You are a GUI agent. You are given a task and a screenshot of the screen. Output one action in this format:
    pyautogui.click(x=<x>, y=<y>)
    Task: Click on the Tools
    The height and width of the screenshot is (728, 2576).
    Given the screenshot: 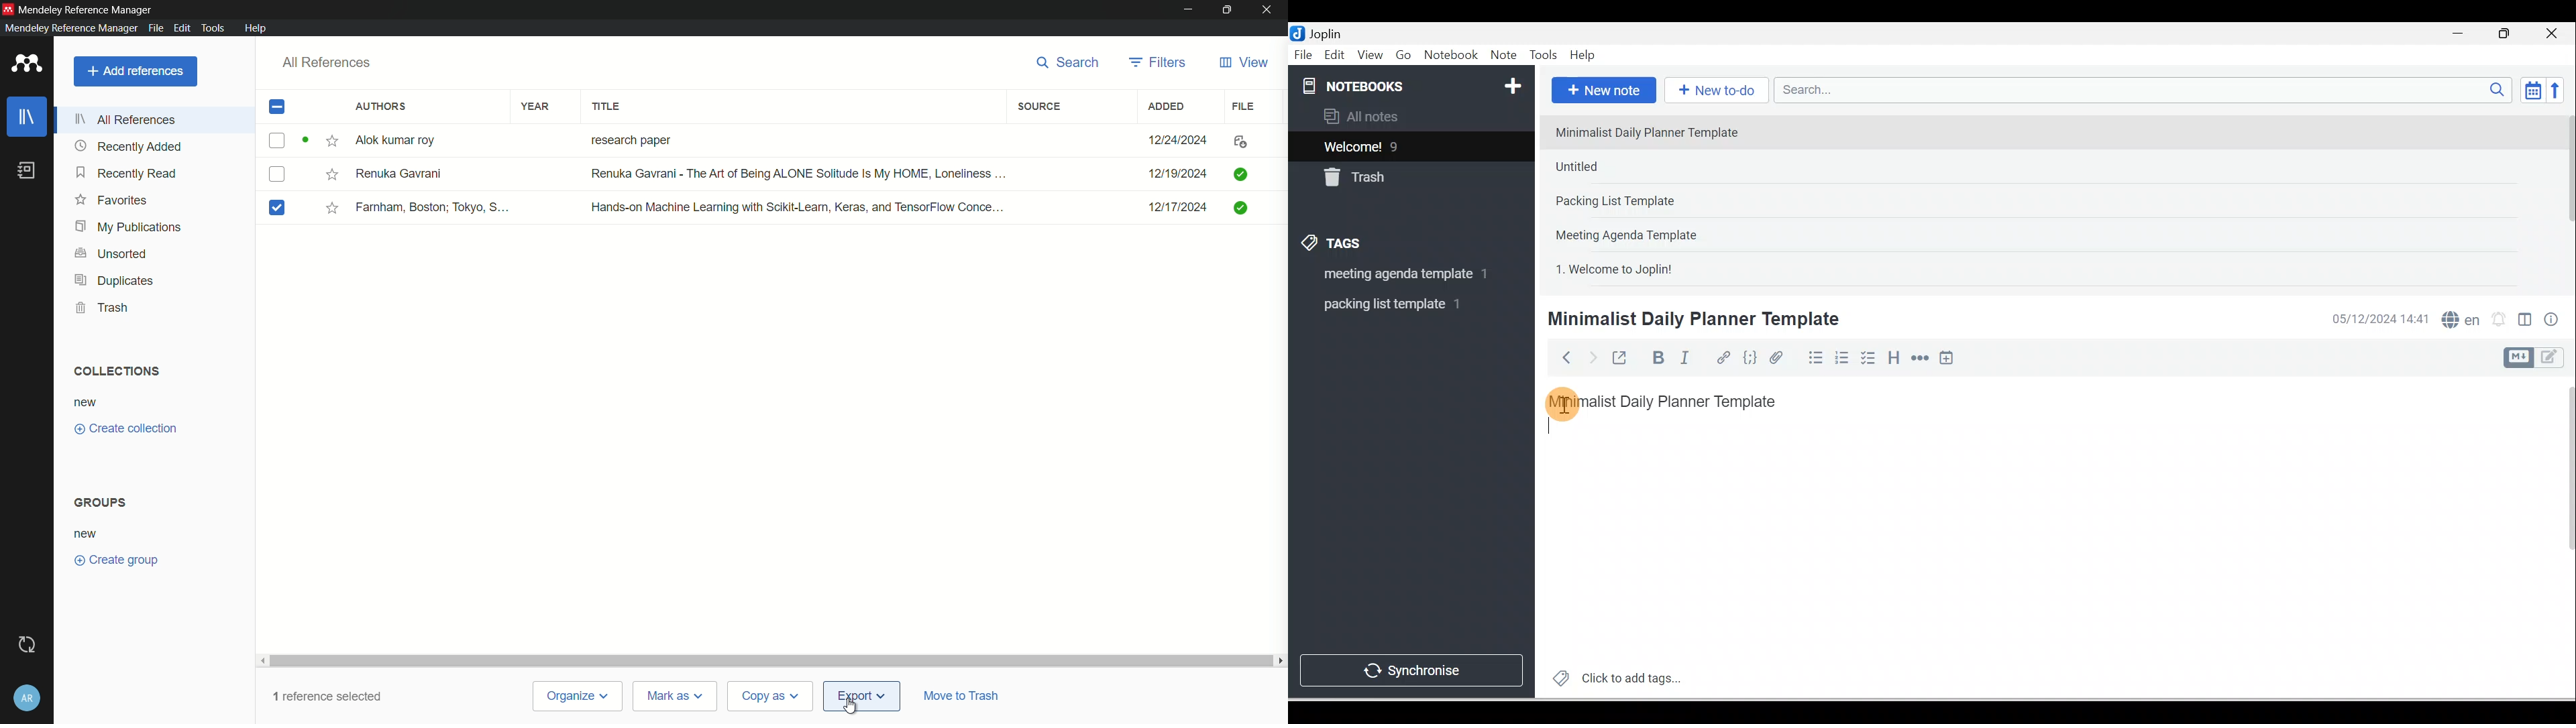 What is the action you would take?
    pyautogui.click(x=1543, y=55)
    